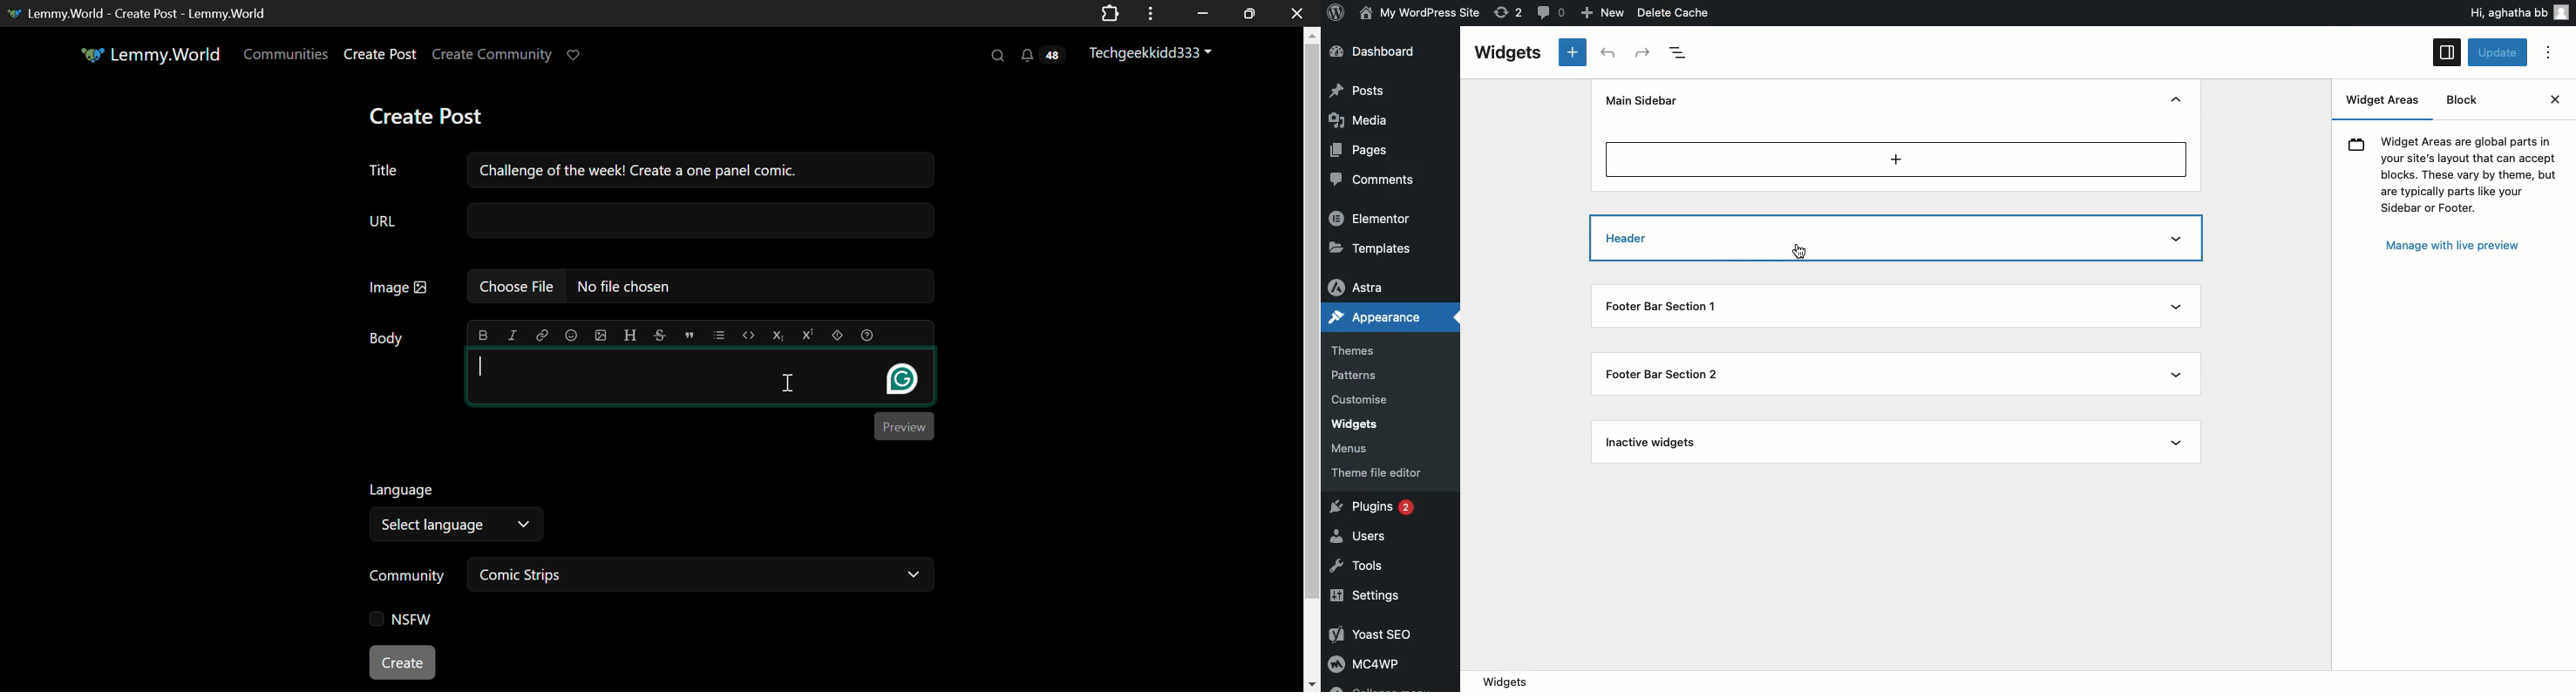 The image size is (2576, 700). I want to click on Widget text, so click(2453, 172).